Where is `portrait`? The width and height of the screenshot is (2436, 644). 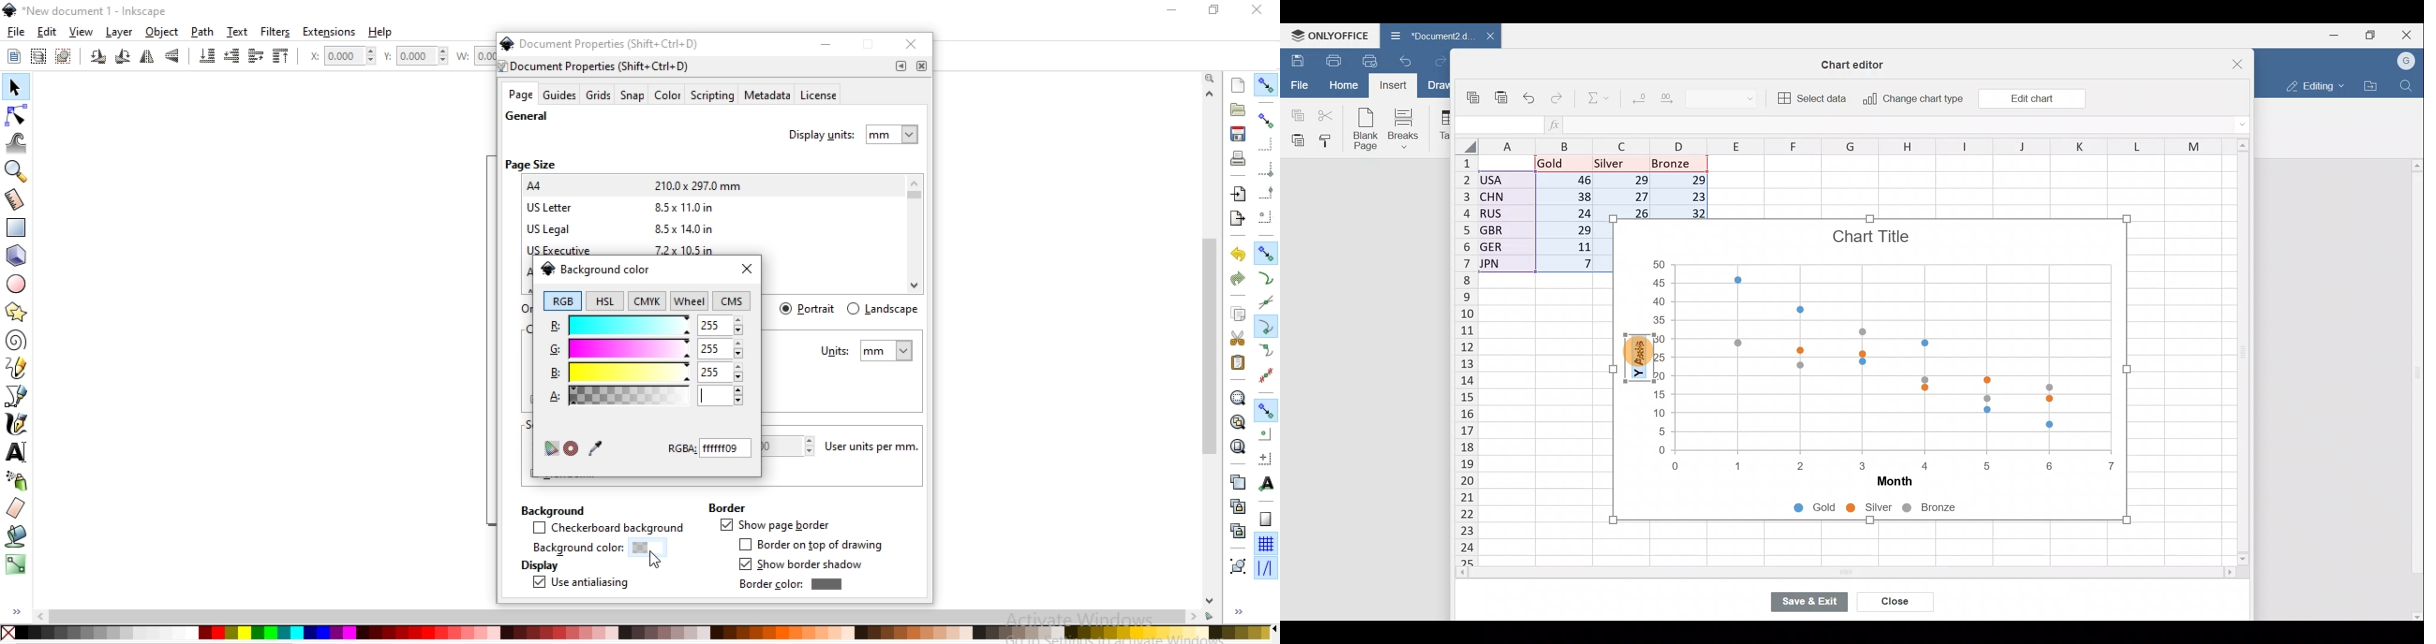 portrait is located at coordinates (809, 308).